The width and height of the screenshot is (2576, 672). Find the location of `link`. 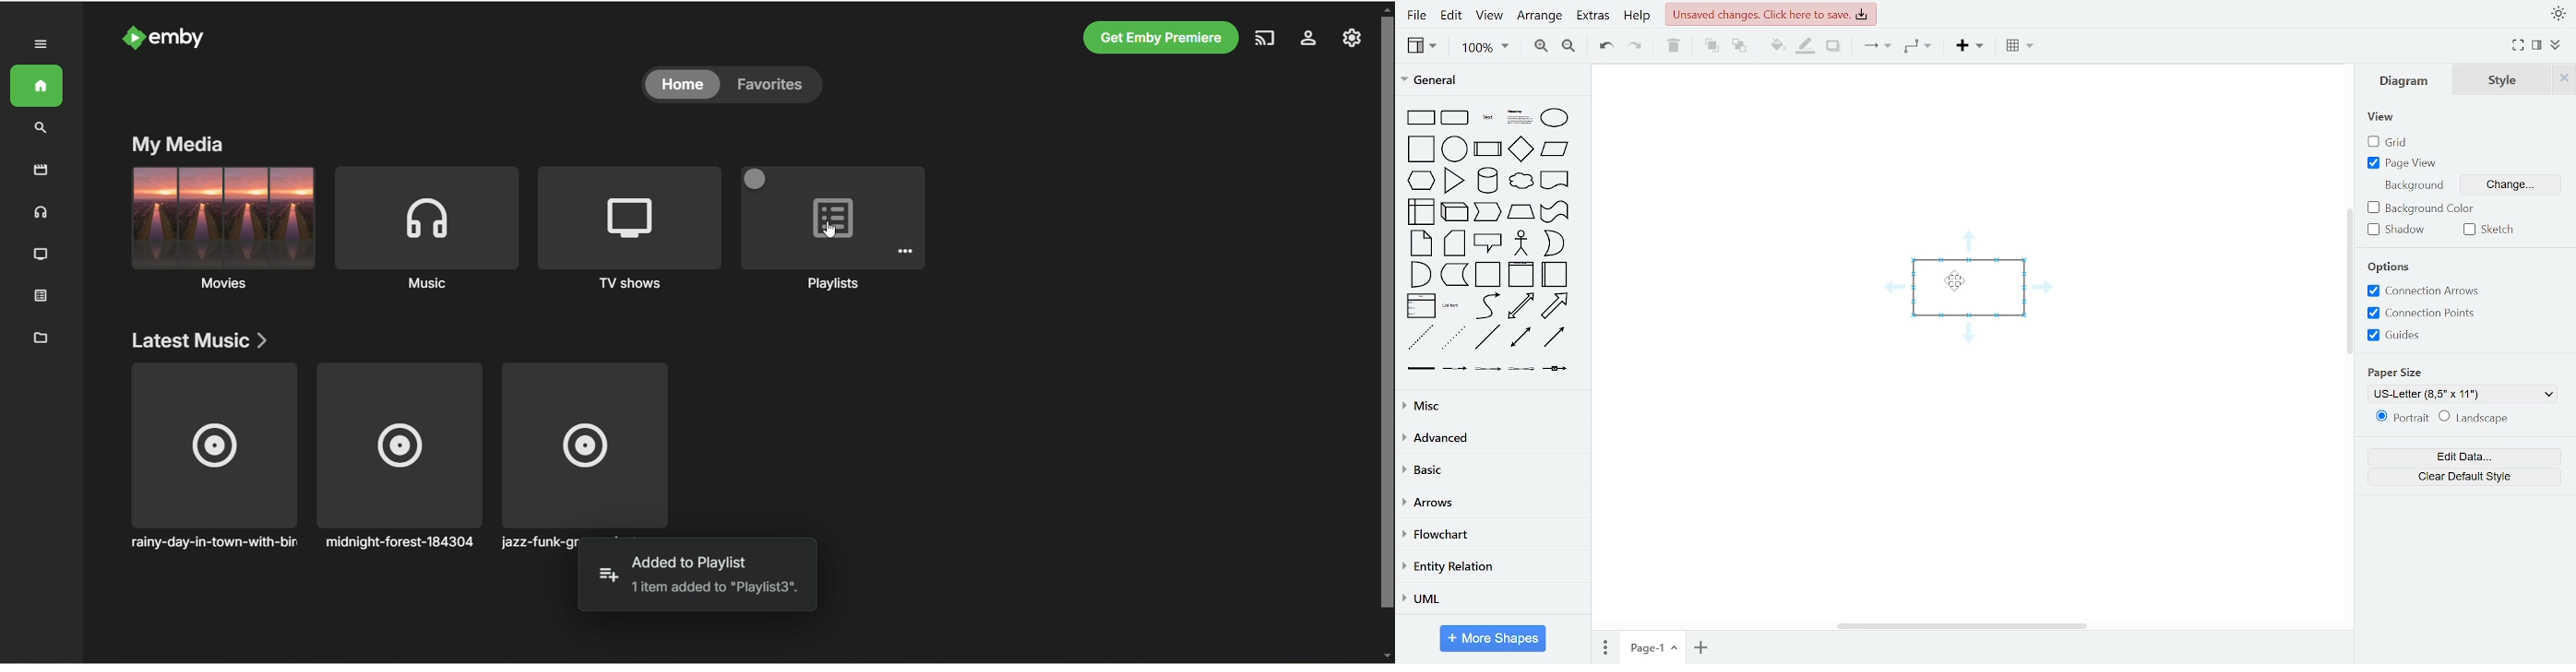

link is located at coordinates (1422, 368).